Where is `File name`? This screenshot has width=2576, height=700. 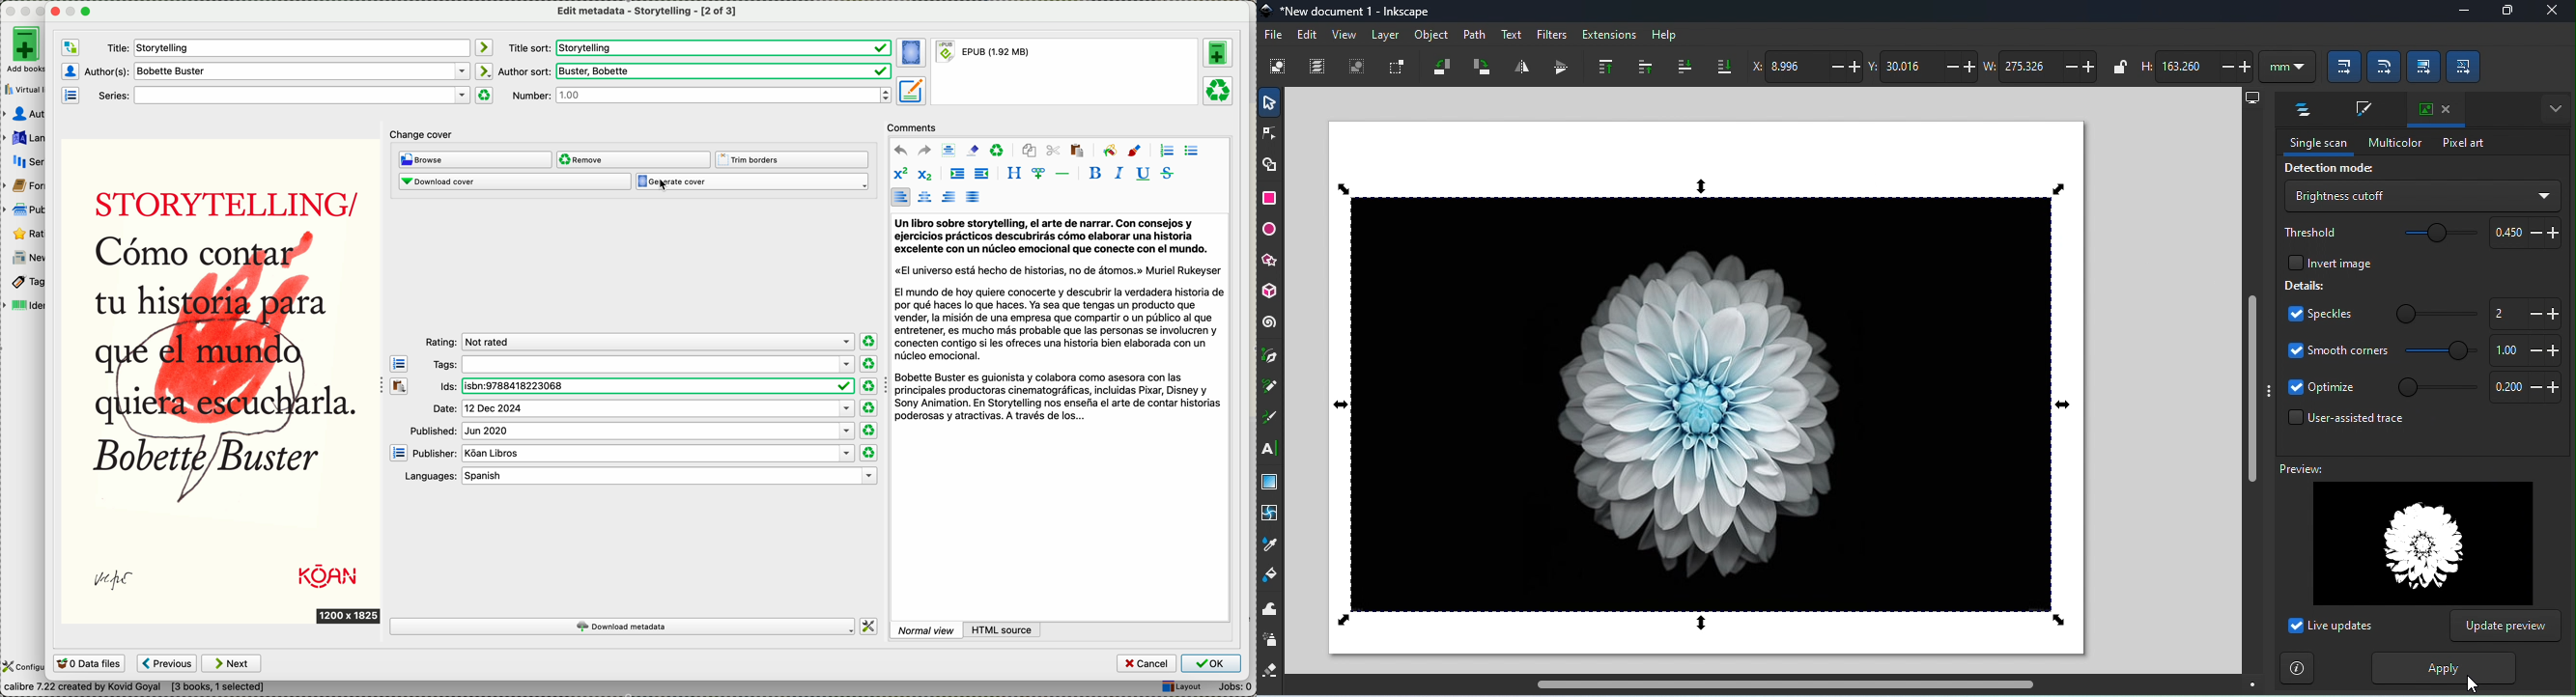
File name is located at coordinates (1347, 12).